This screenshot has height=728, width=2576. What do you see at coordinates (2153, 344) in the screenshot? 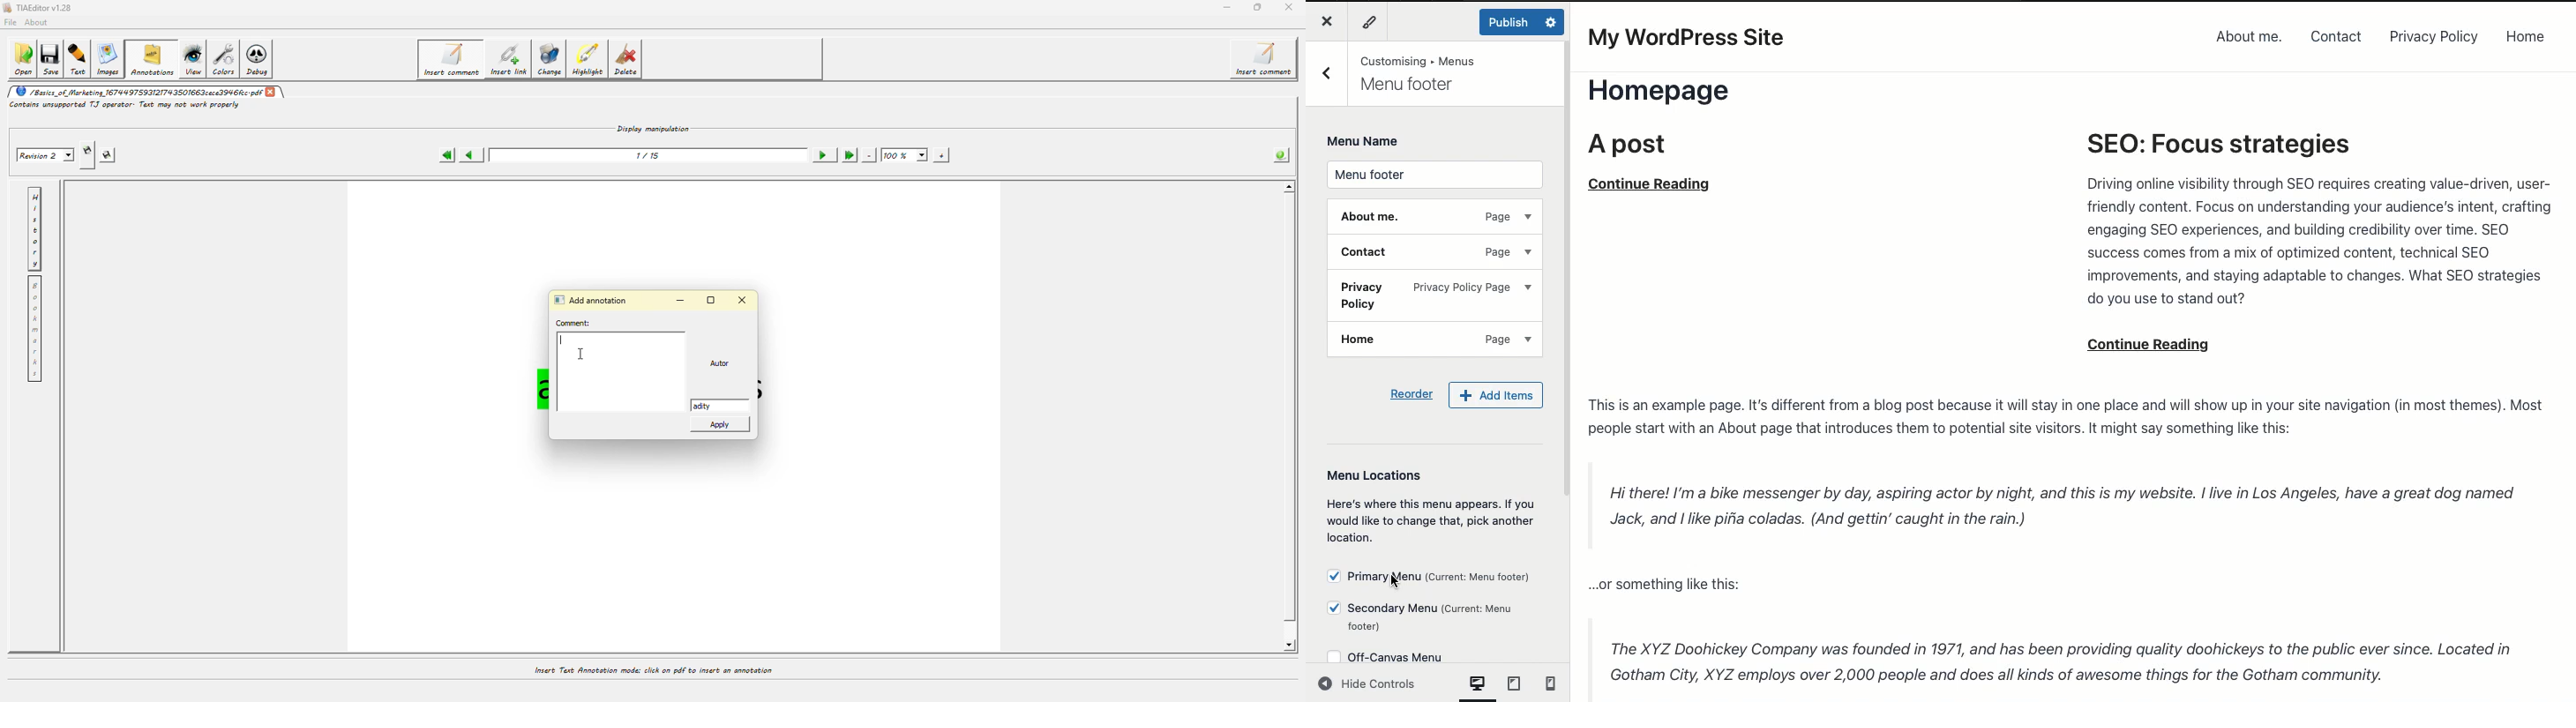
I see `continue` at bounding box center [2153, 344].